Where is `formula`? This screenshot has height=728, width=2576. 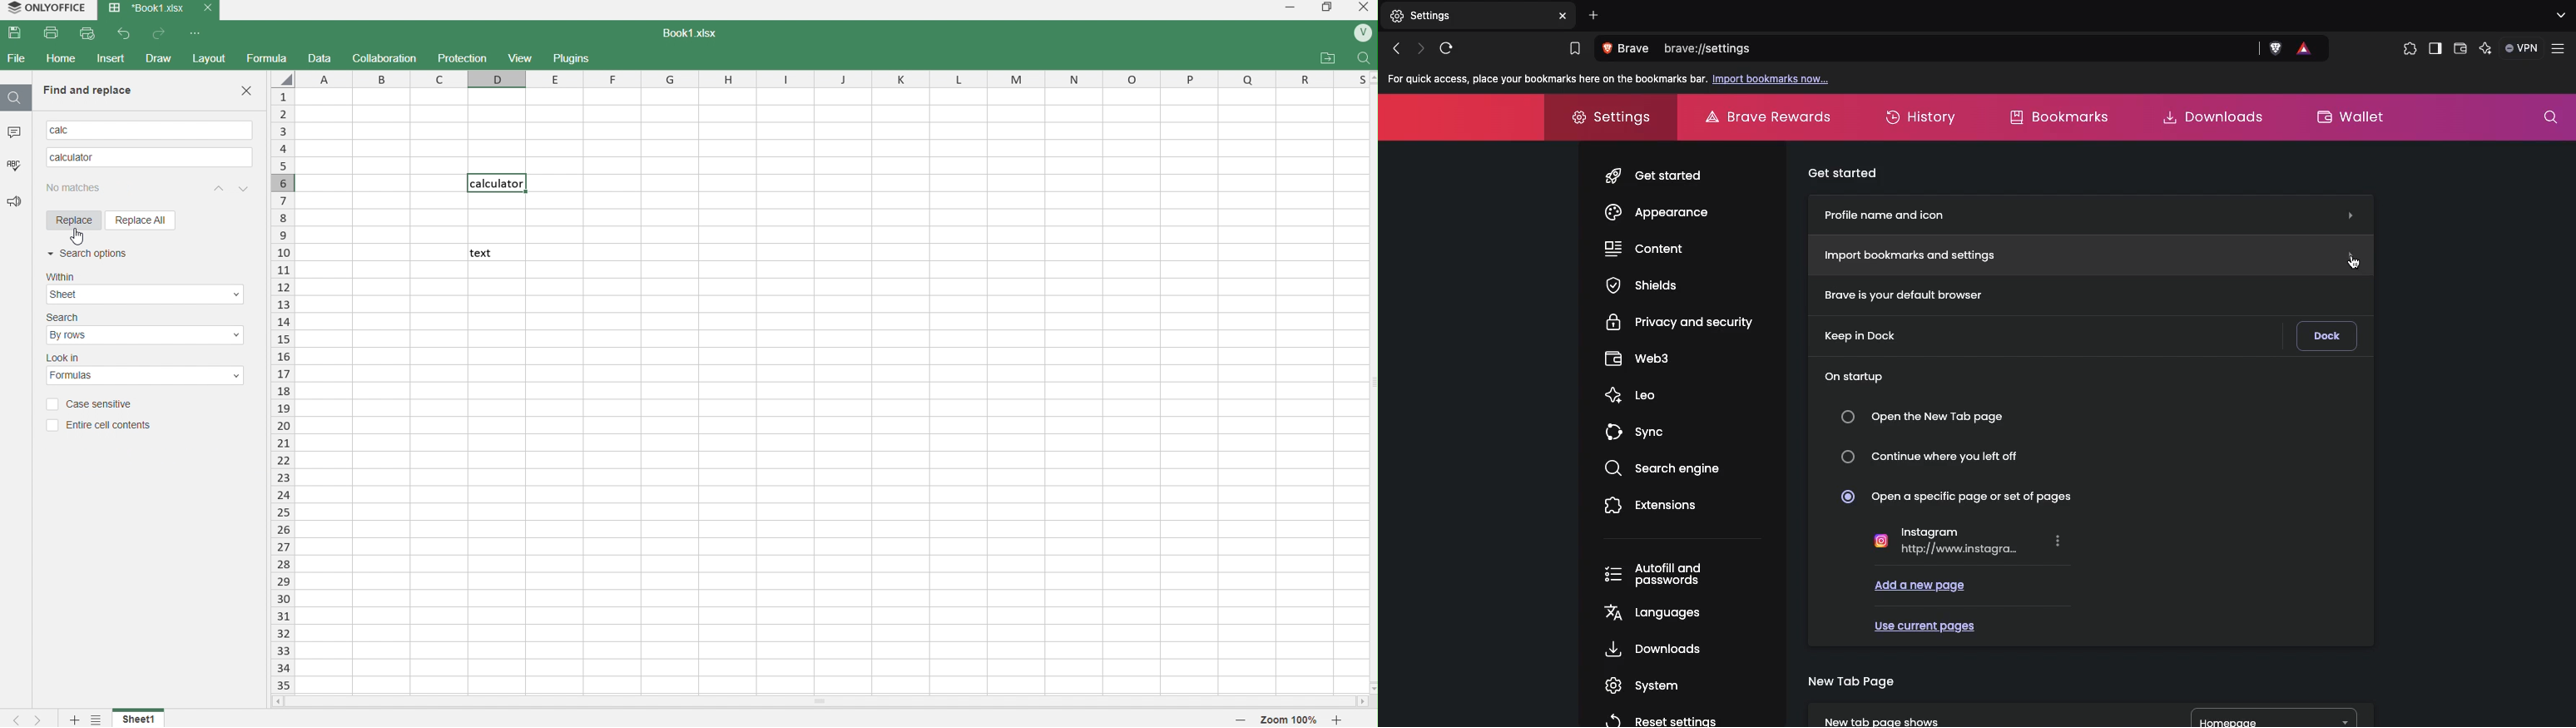 formula is located at coordinates (269, 59).